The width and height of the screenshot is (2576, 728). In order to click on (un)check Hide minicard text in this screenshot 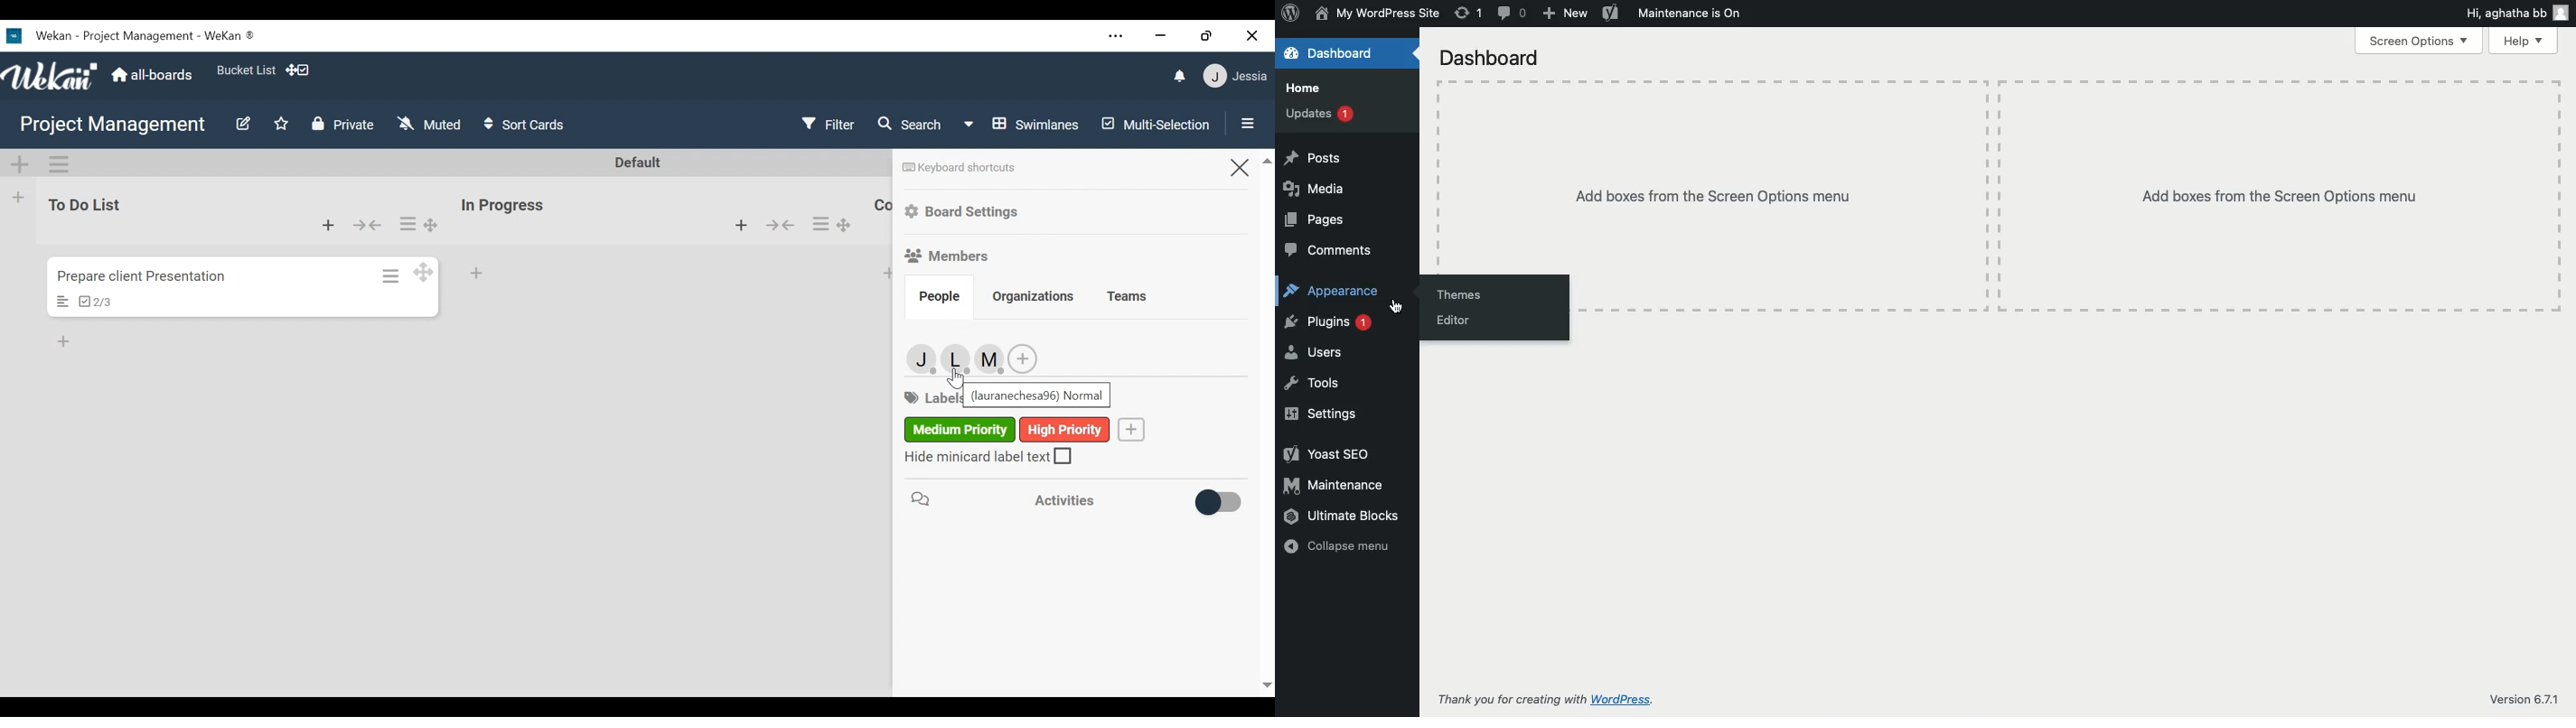, I will do `click(989, 455)`.